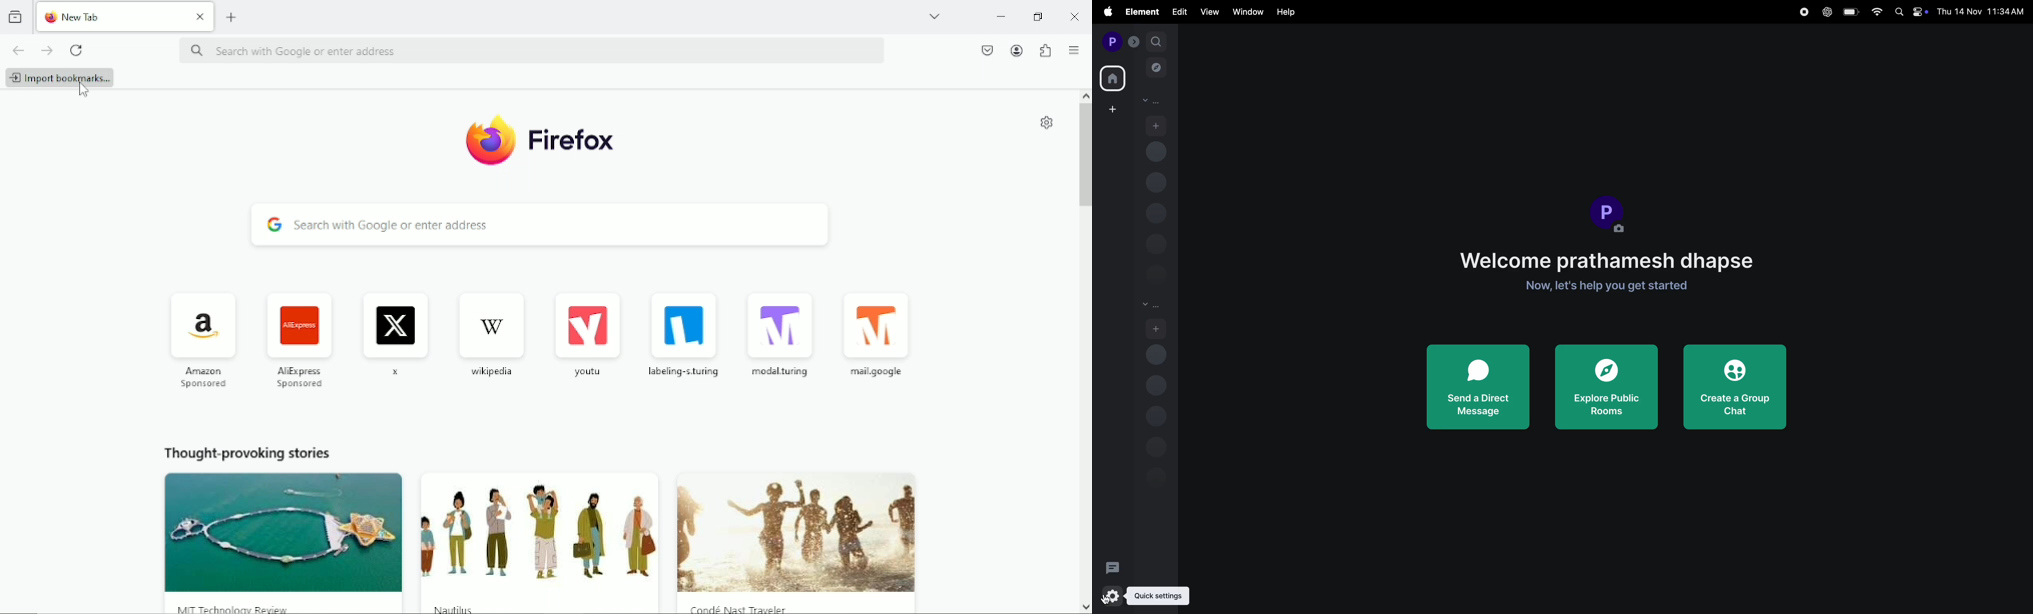 Image resolution: width=2044 pixels, height=616 pixels. I want to click on Minimize, so click(1001, 16).